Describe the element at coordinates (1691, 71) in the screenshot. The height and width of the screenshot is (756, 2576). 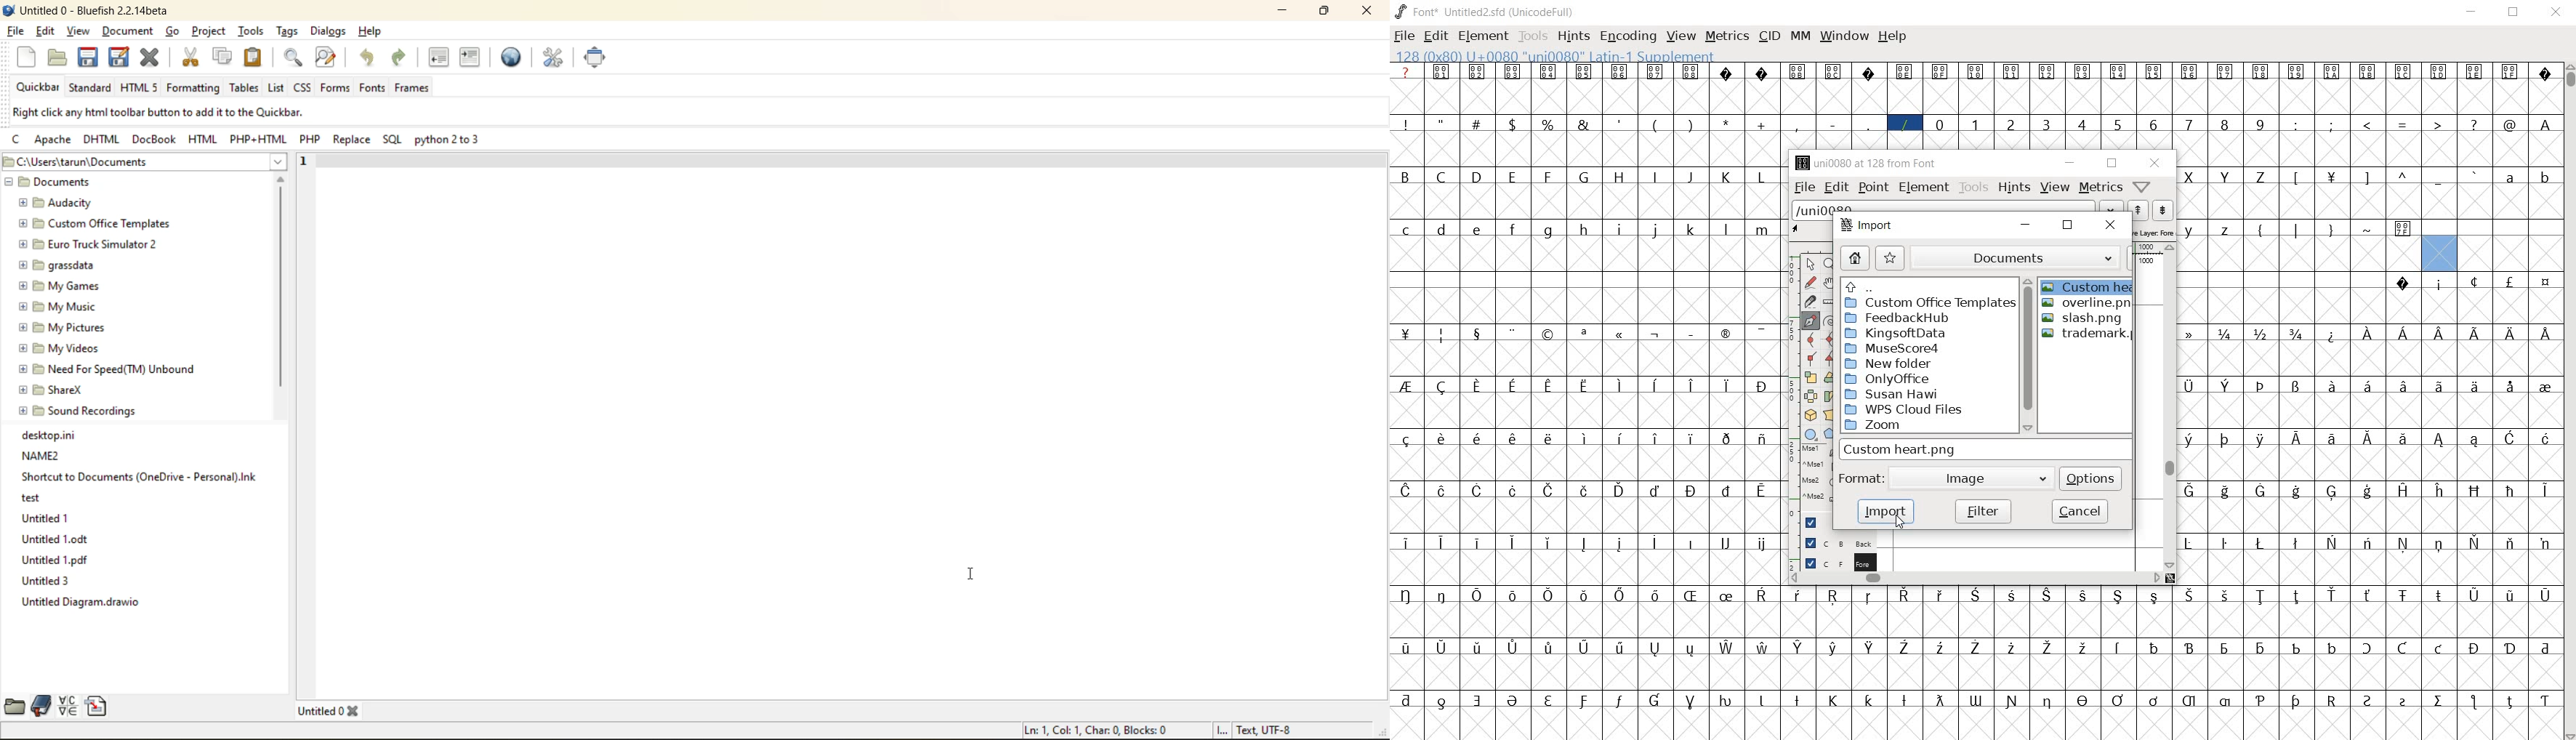
I see `glyph` at that location.